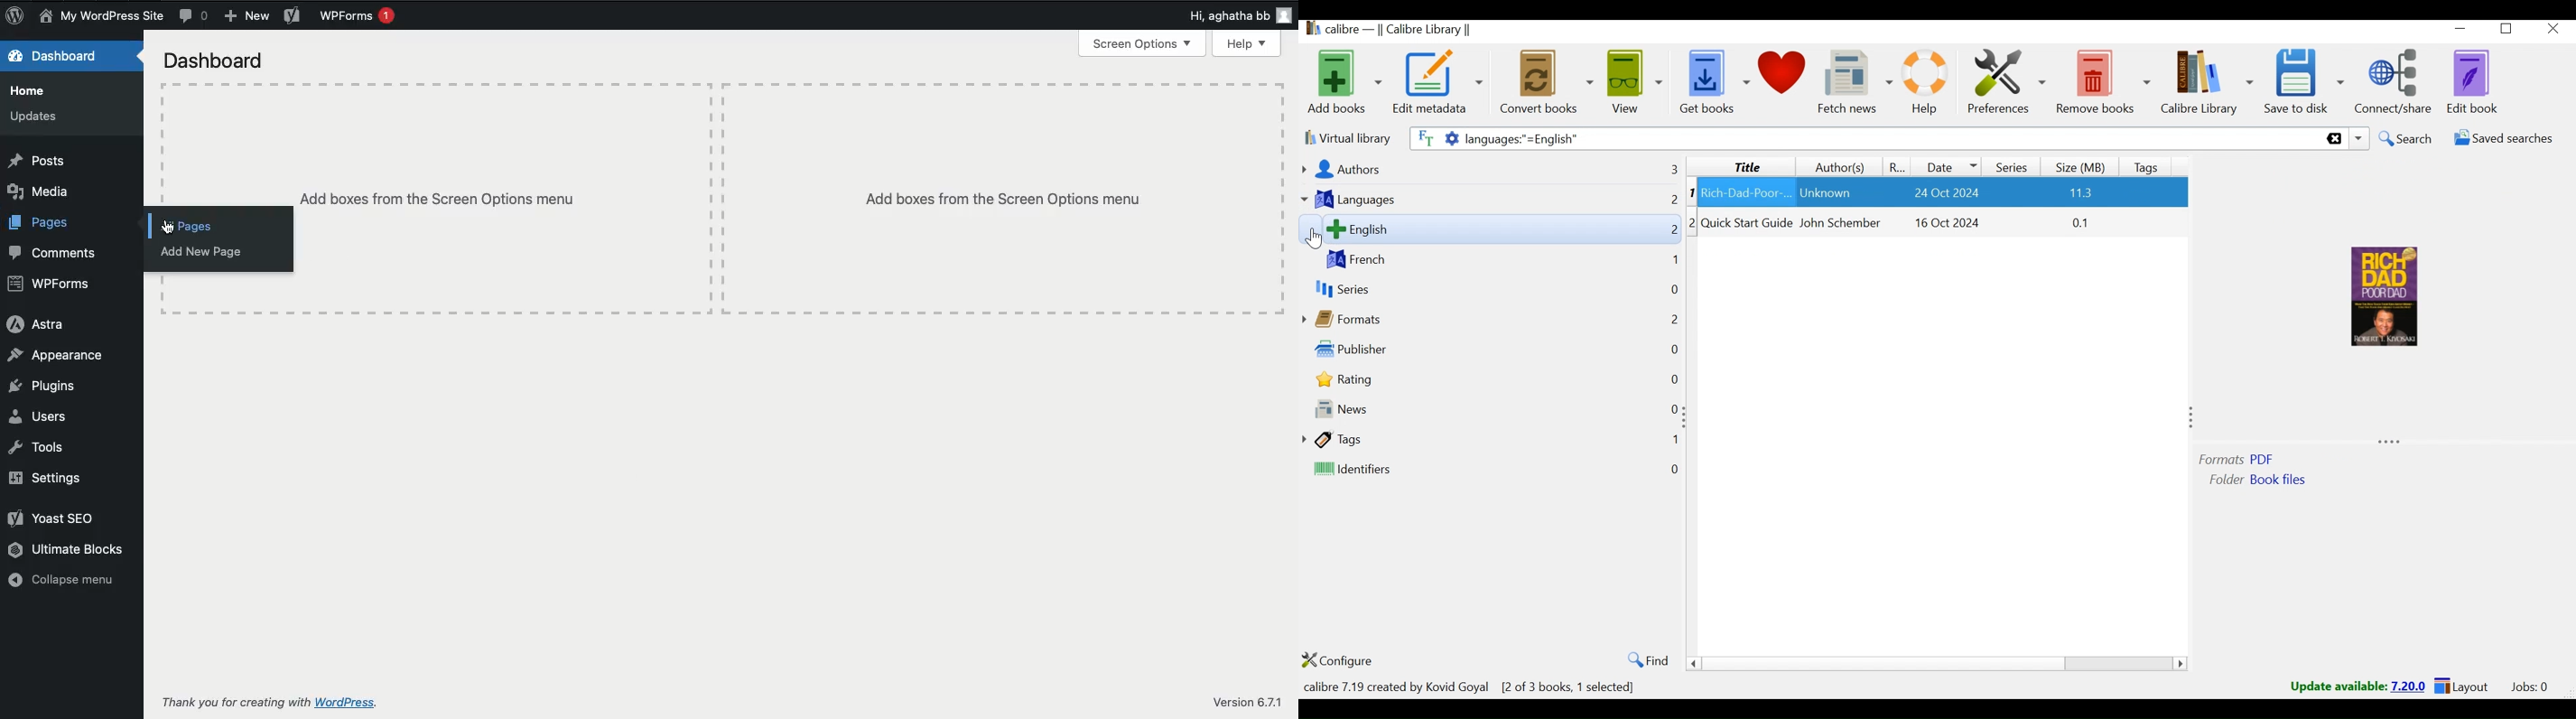 The width and height of the screenshot is (2576, 728). What do you see at coordinates (2104, 82) in the screenshot?
I see `Remove books` at bounding box center [2104, 82].